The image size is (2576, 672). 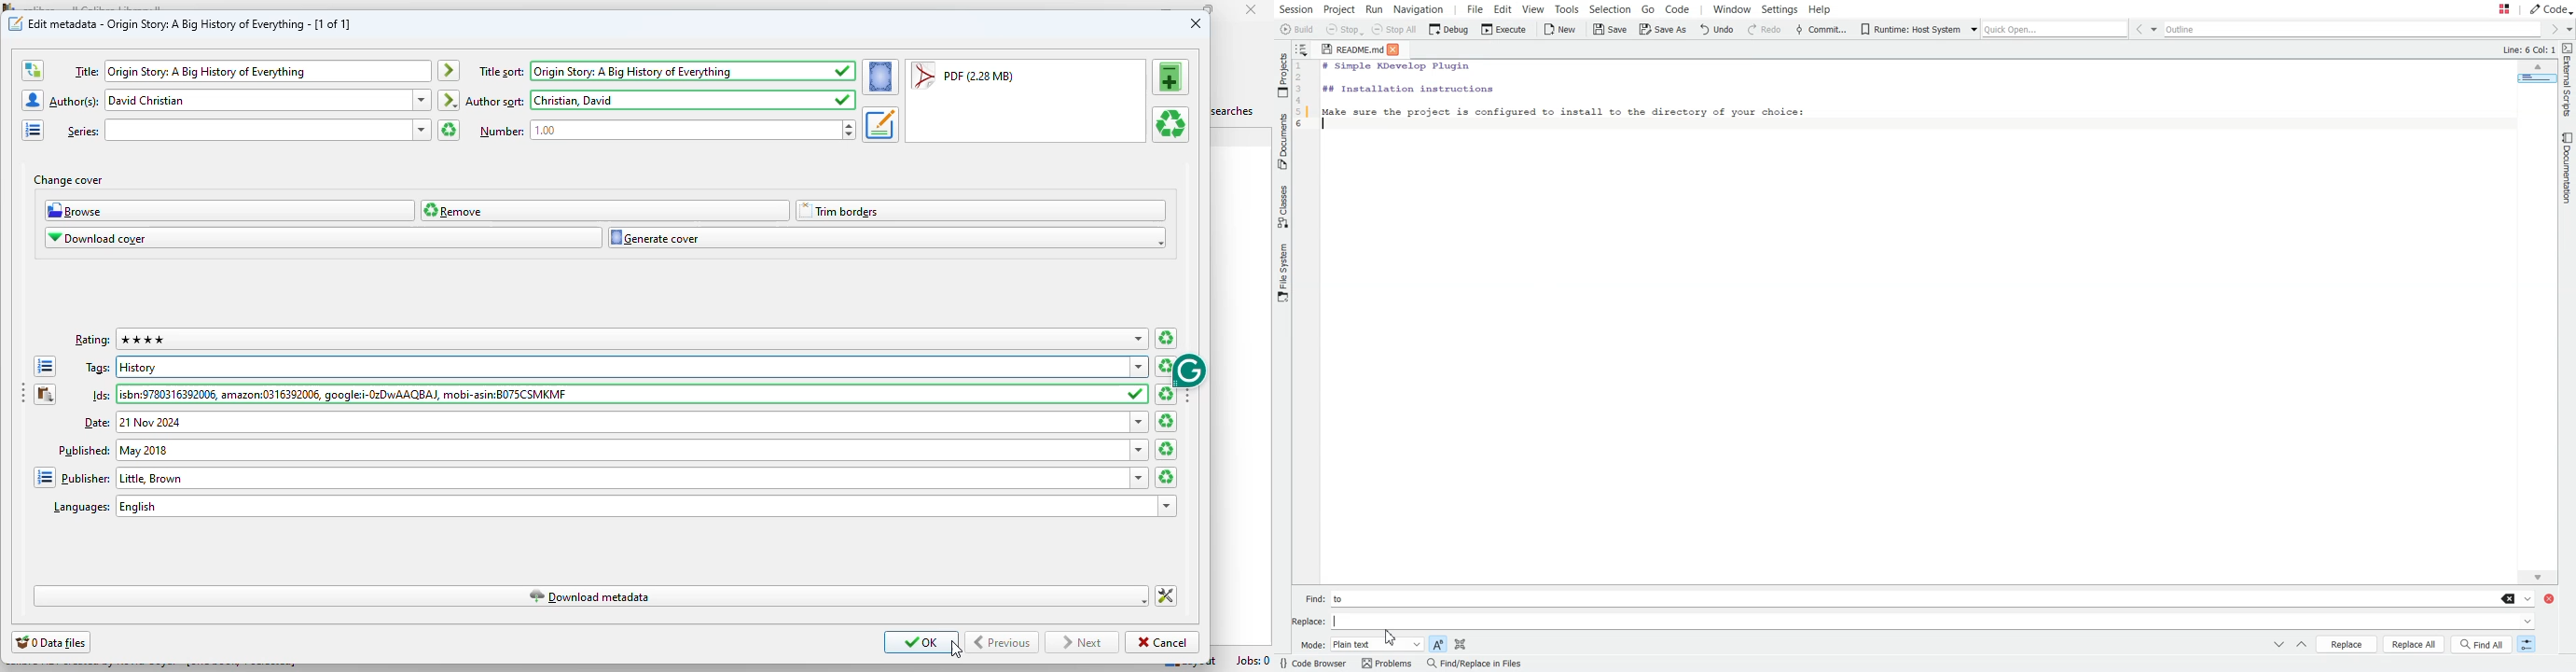 I want to click on edit metadata - Origin Story: A Big History of Everything - [1 of 1], so click(x=190, y=23).